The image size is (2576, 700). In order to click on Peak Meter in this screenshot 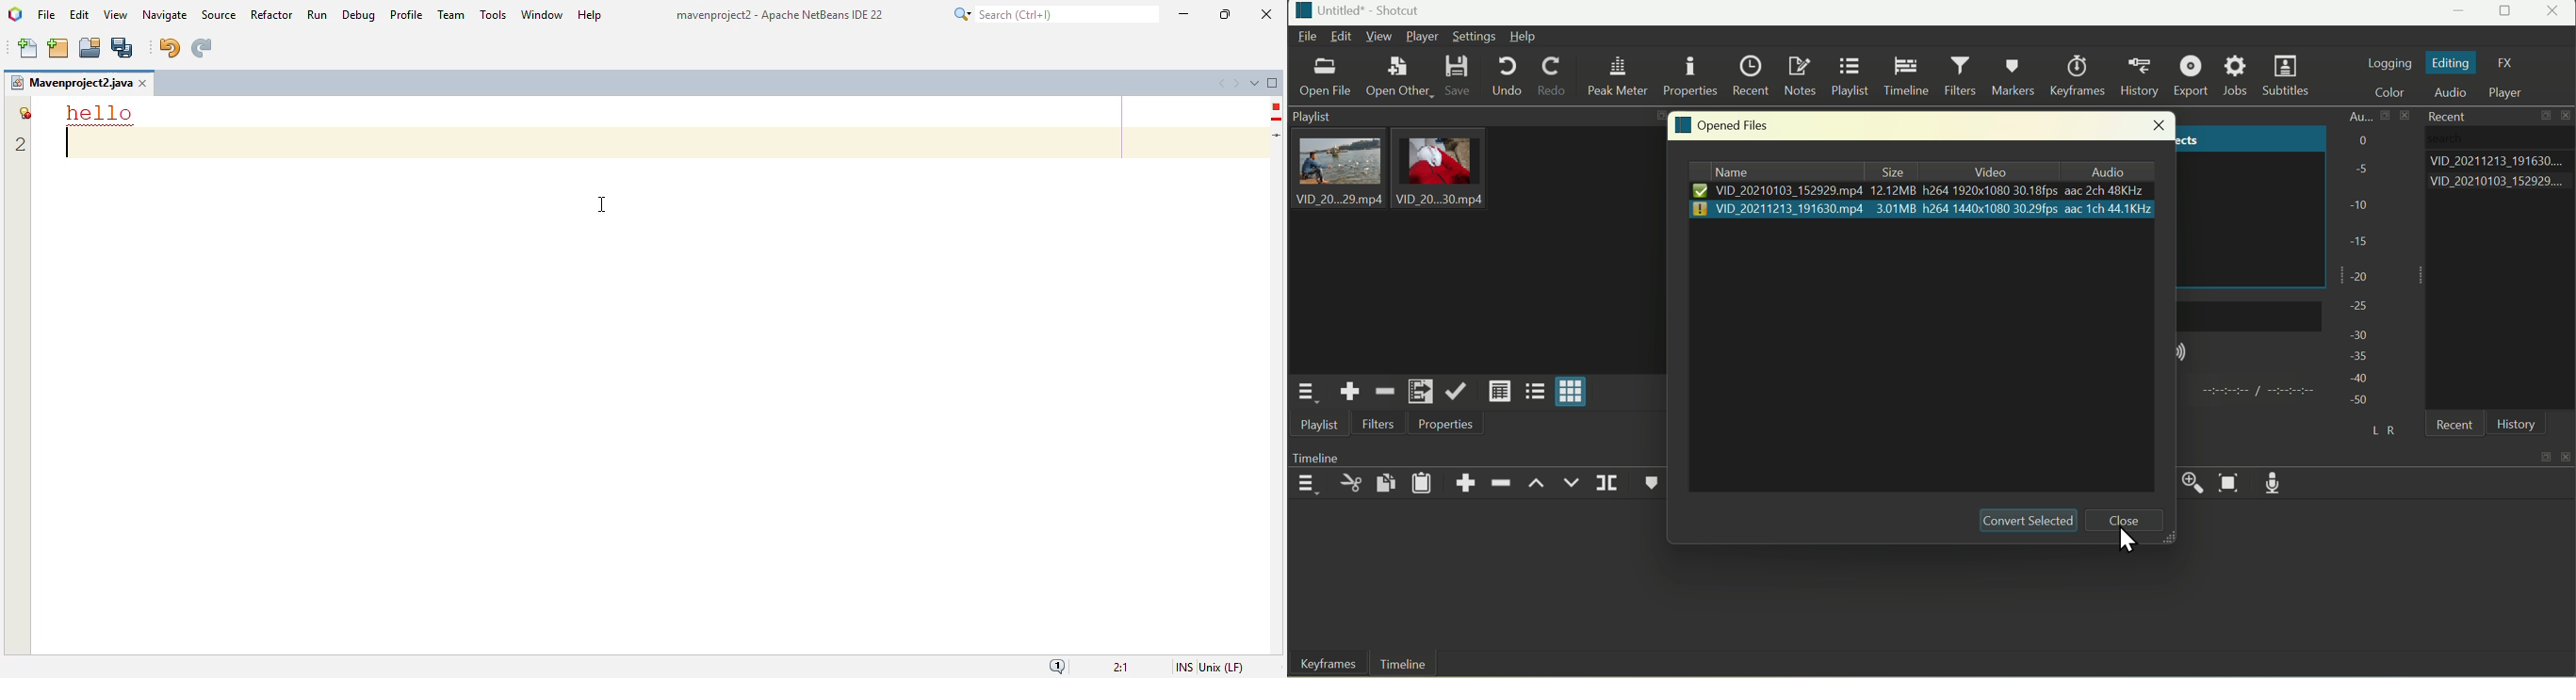, I will do `click(1621, 77)`.